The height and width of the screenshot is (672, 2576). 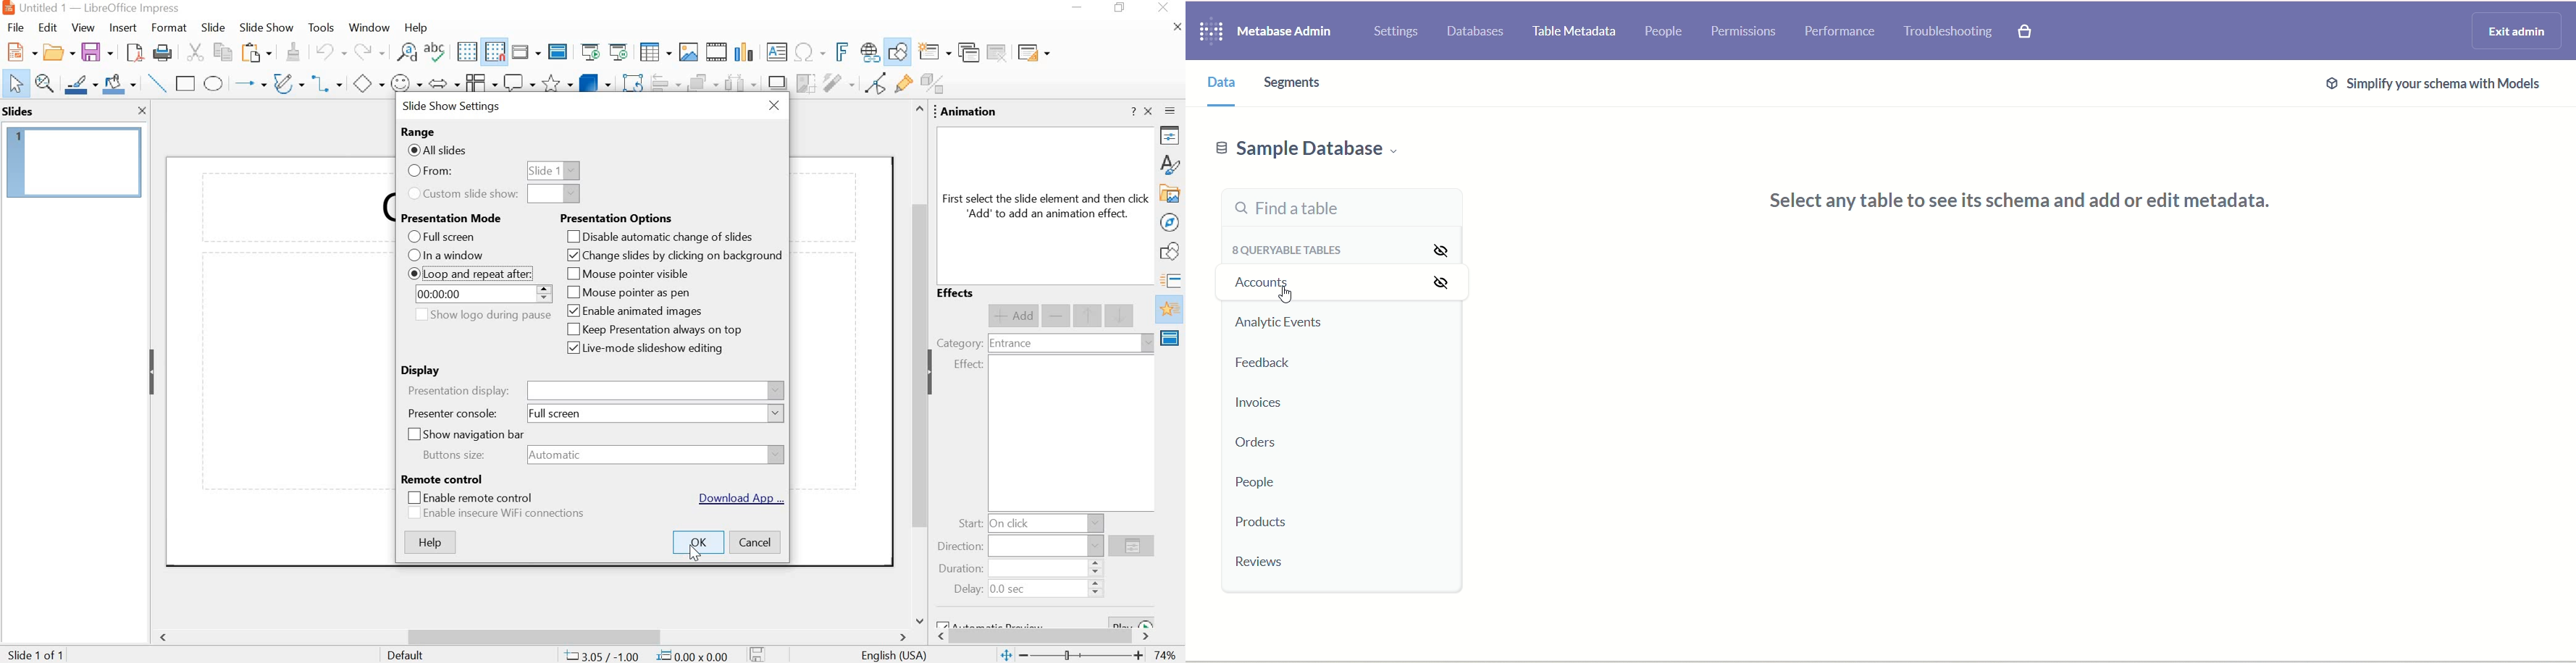 What do you see at coordinates (406, 655) in the screenshot?
I see `default` at bounding box center [406, 655].